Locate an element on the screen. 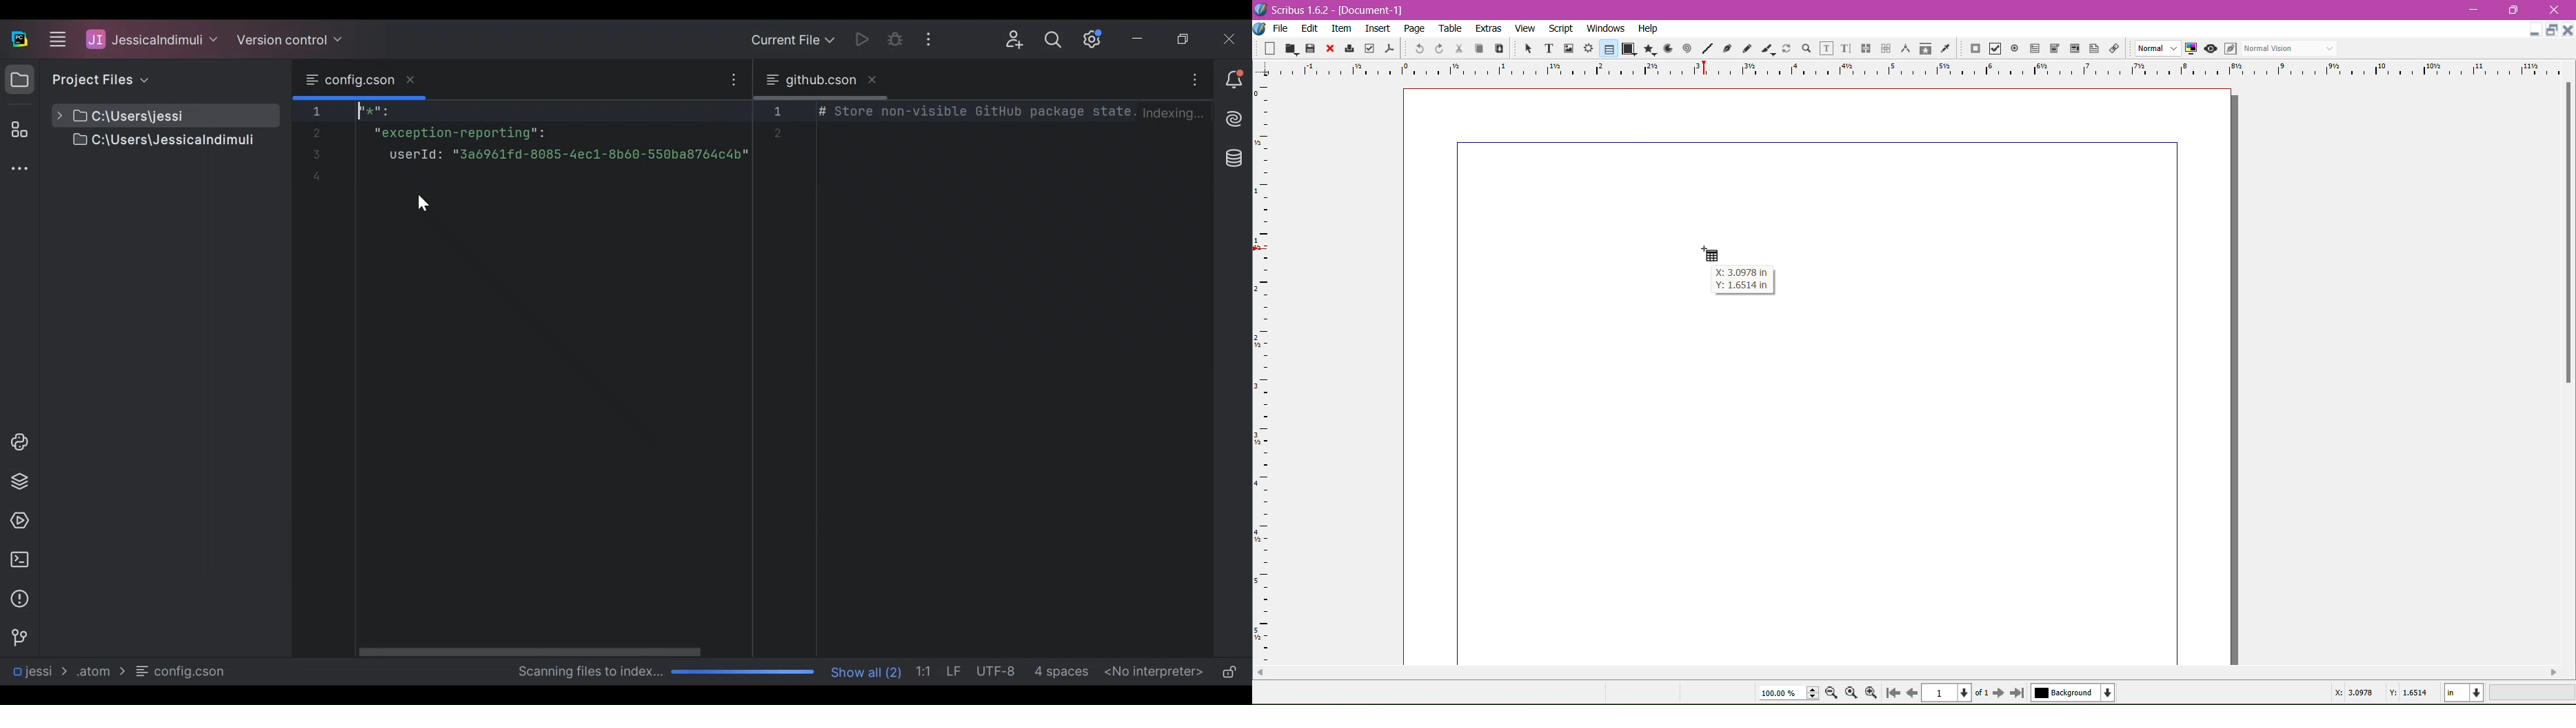 Image resolution: width=2576 pixels, height=728 pixels. Maximize is located at coordinates (2514, 10).